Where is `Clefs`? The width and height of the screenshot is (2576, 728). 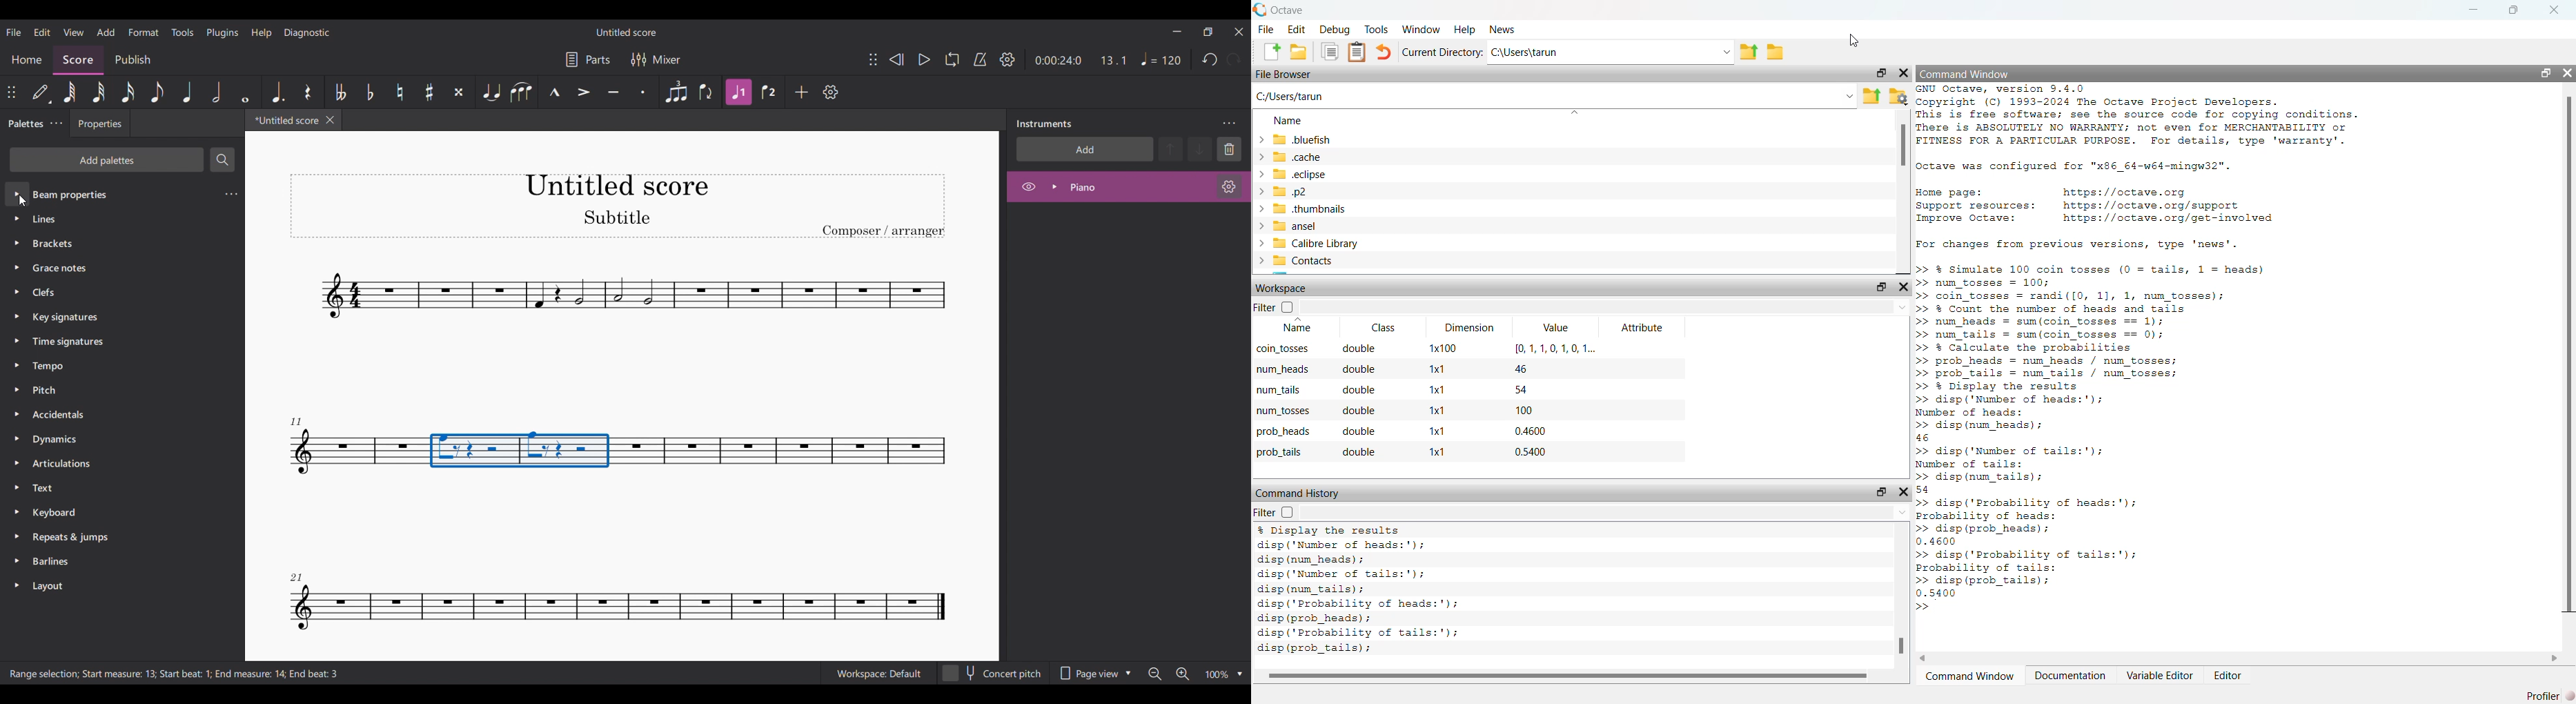
Clefs is located at coordinates (119, 291).